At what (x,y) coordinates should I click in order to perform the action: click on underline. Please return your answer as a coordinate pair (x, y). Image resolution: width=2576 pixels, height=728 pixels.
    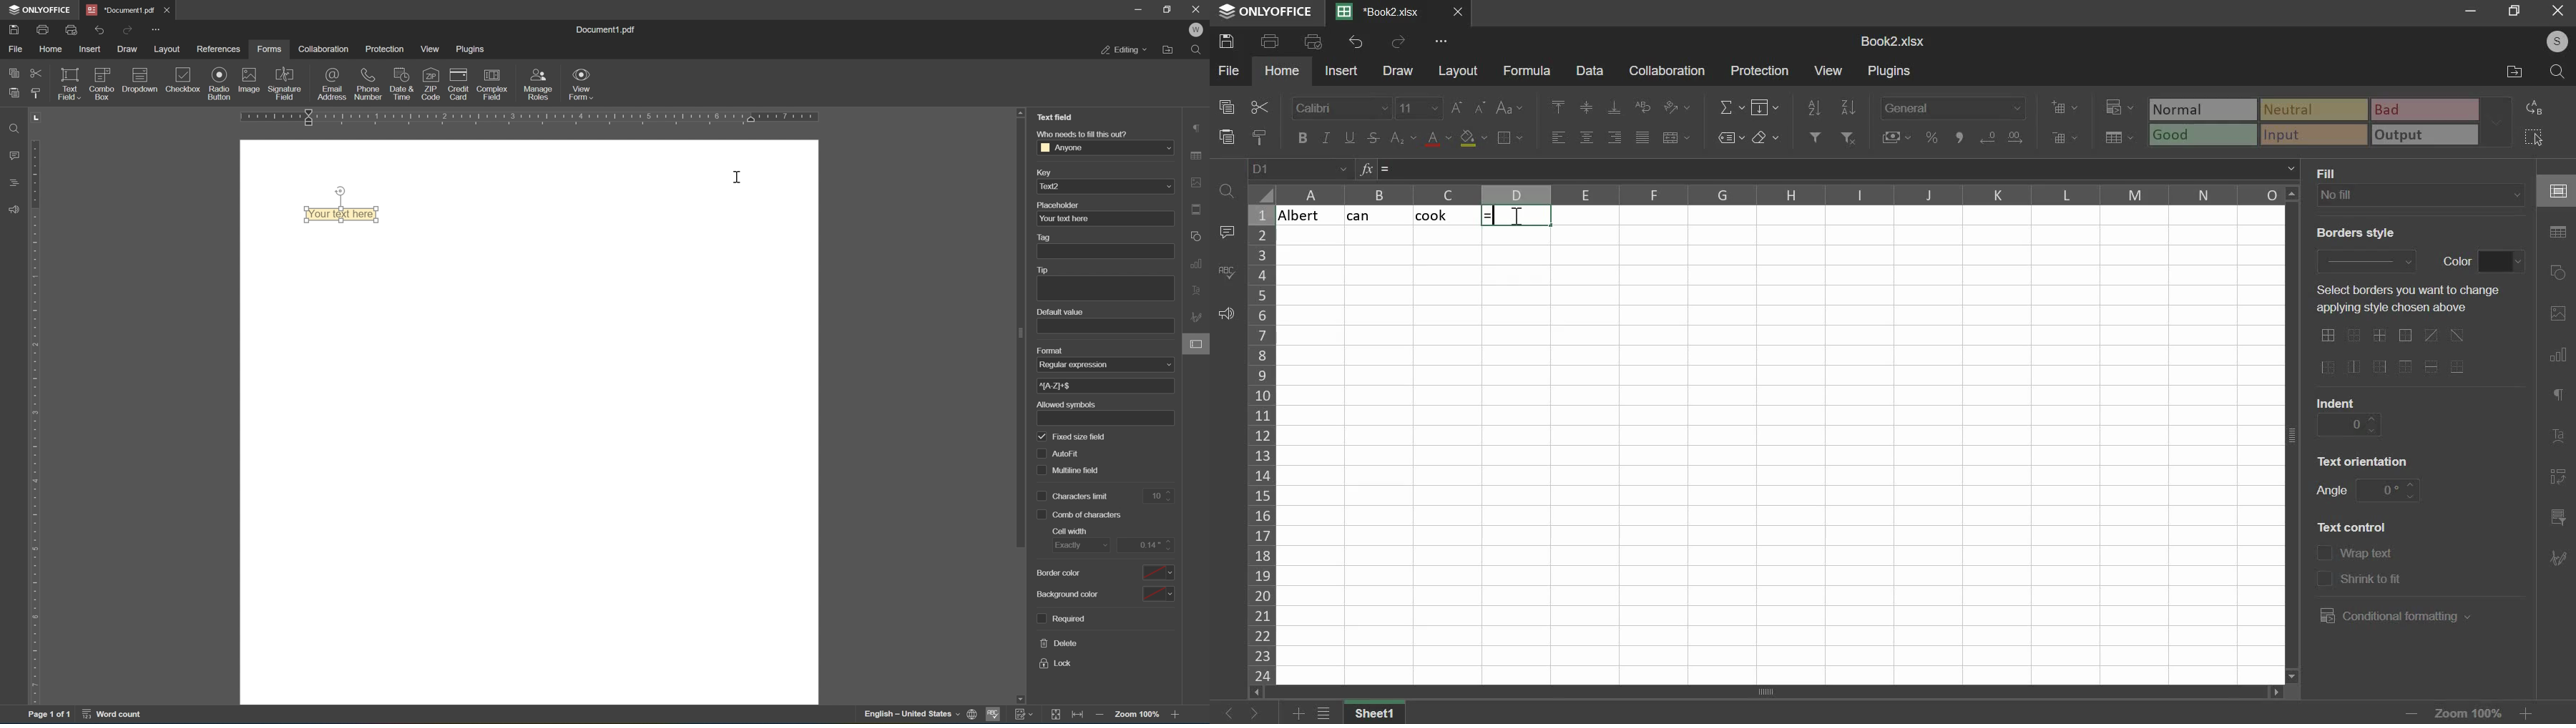
    Looking at the image, I should click on (1351, 137).